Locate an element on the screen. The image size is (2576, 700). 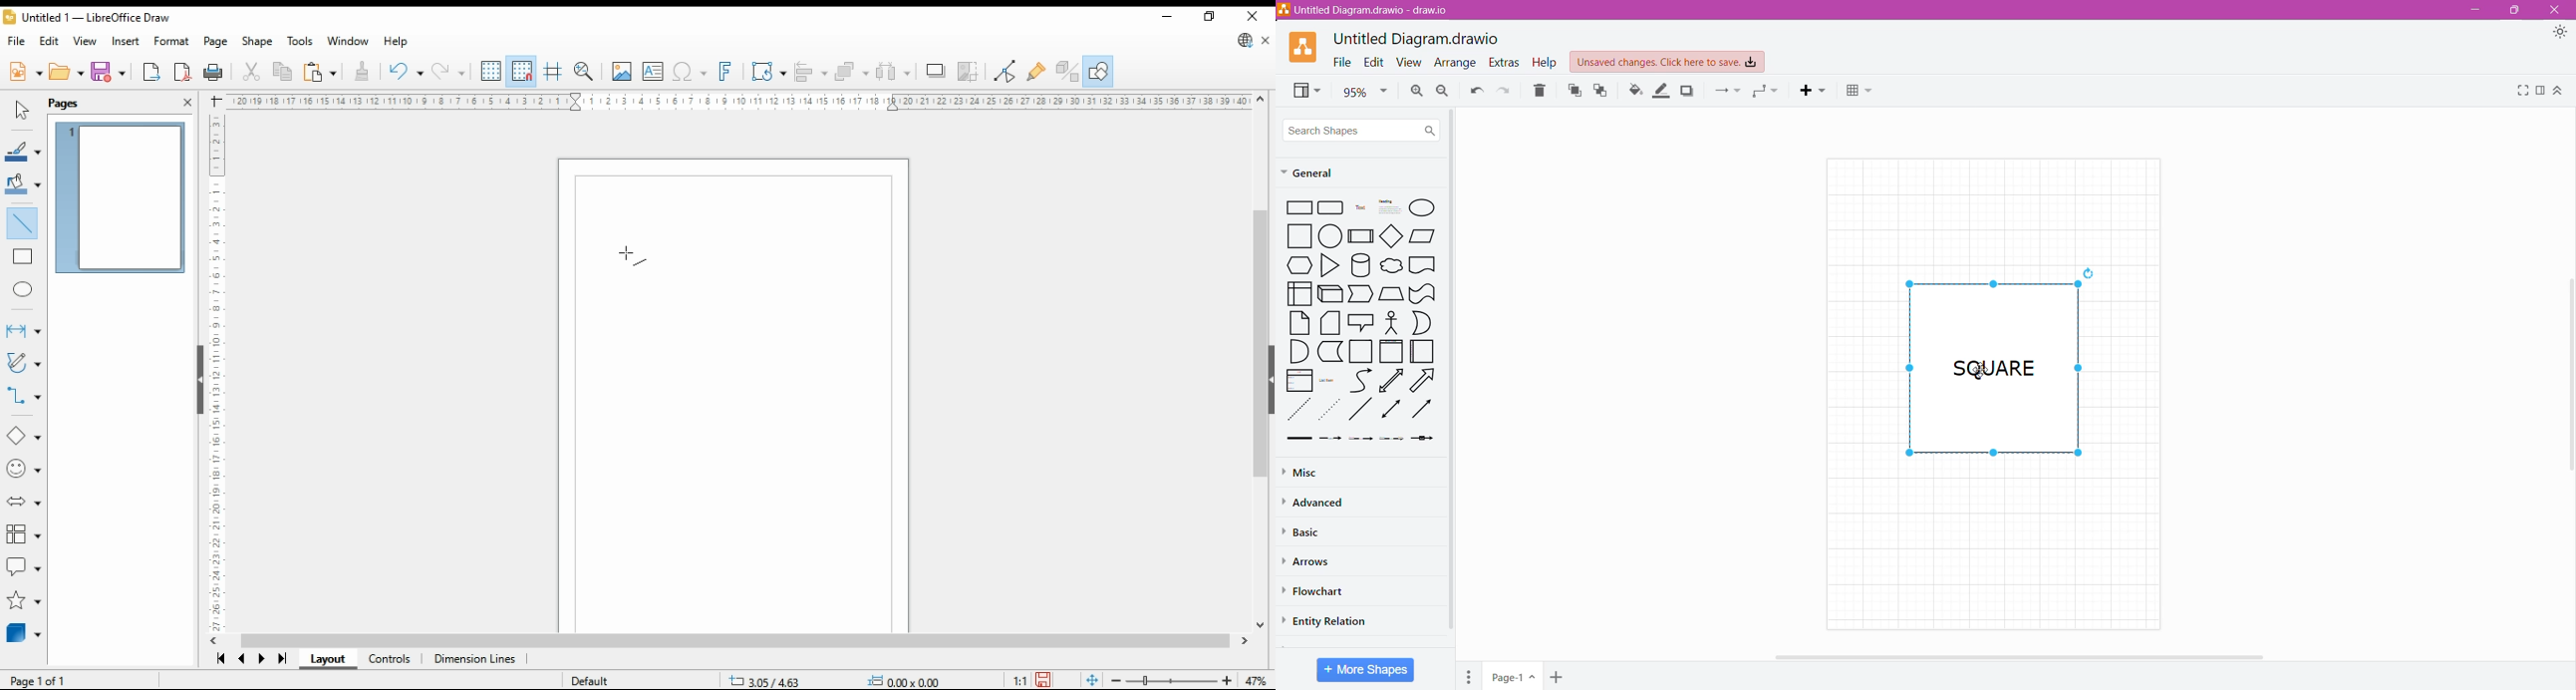
insert image is located at coordinates (622, 71).